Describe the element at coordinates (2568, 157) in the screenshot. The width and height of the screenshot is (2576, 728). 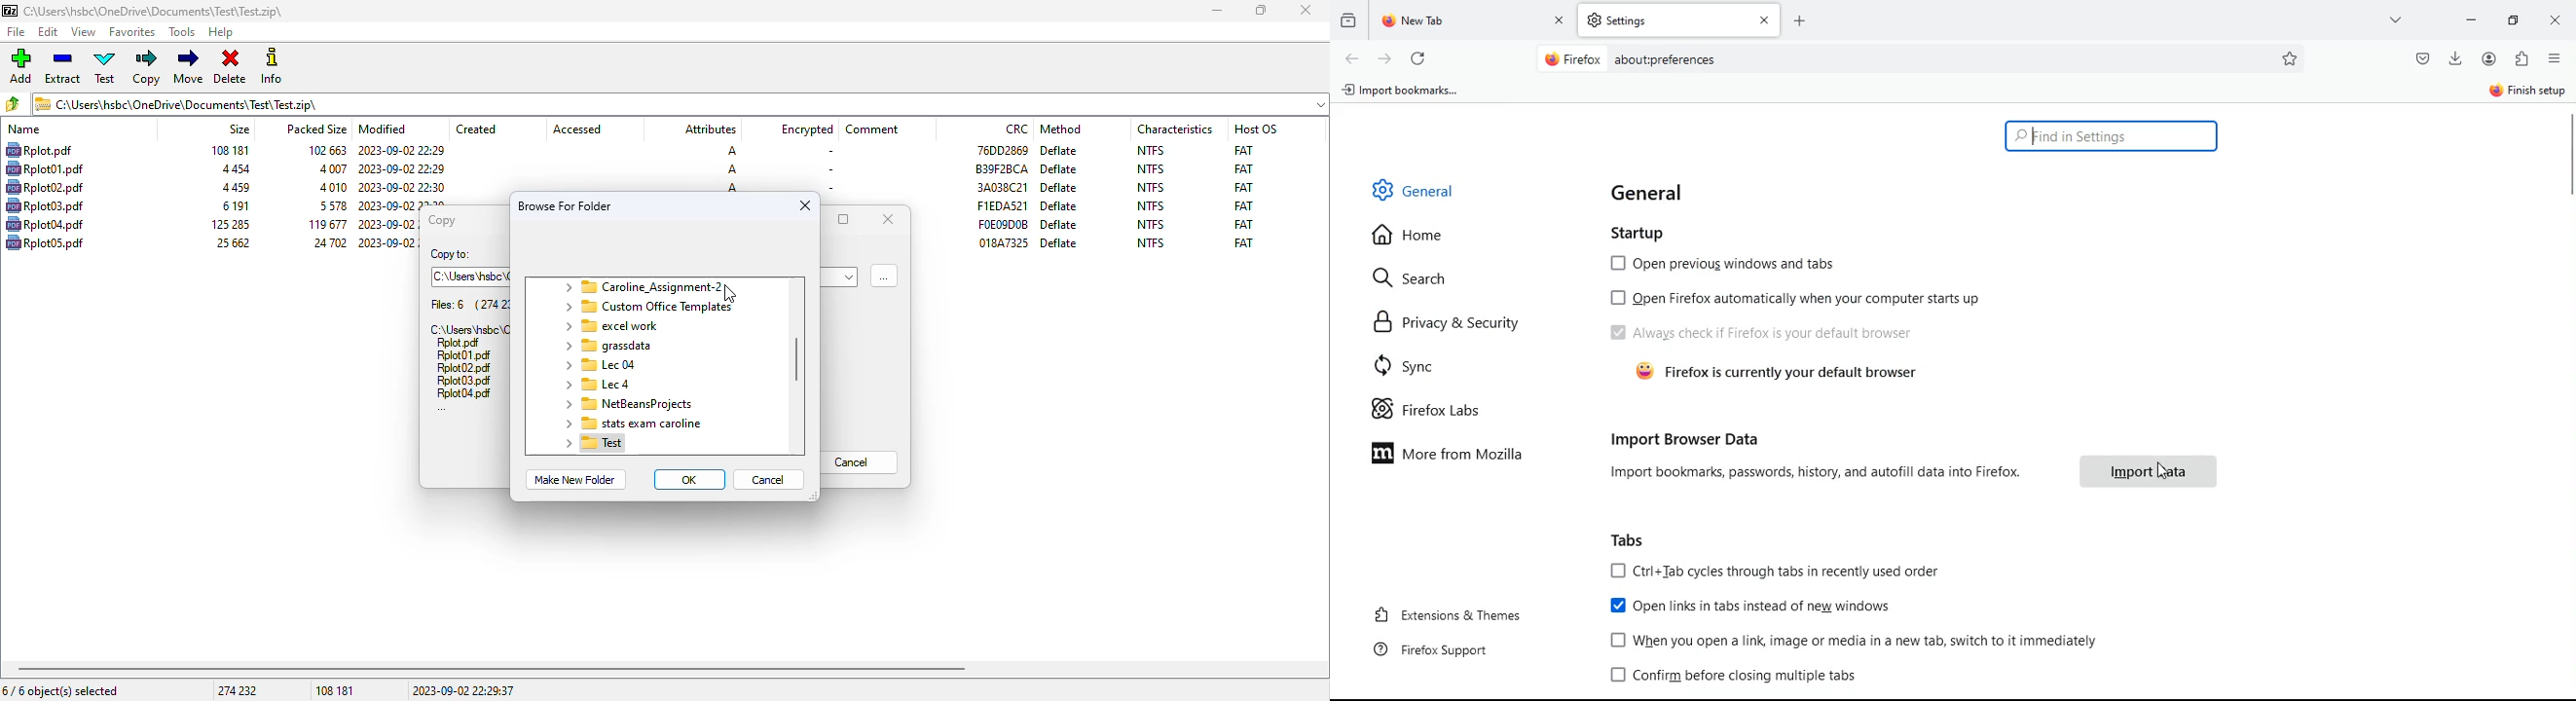
I see `Vertical scroll  bar` at that location.